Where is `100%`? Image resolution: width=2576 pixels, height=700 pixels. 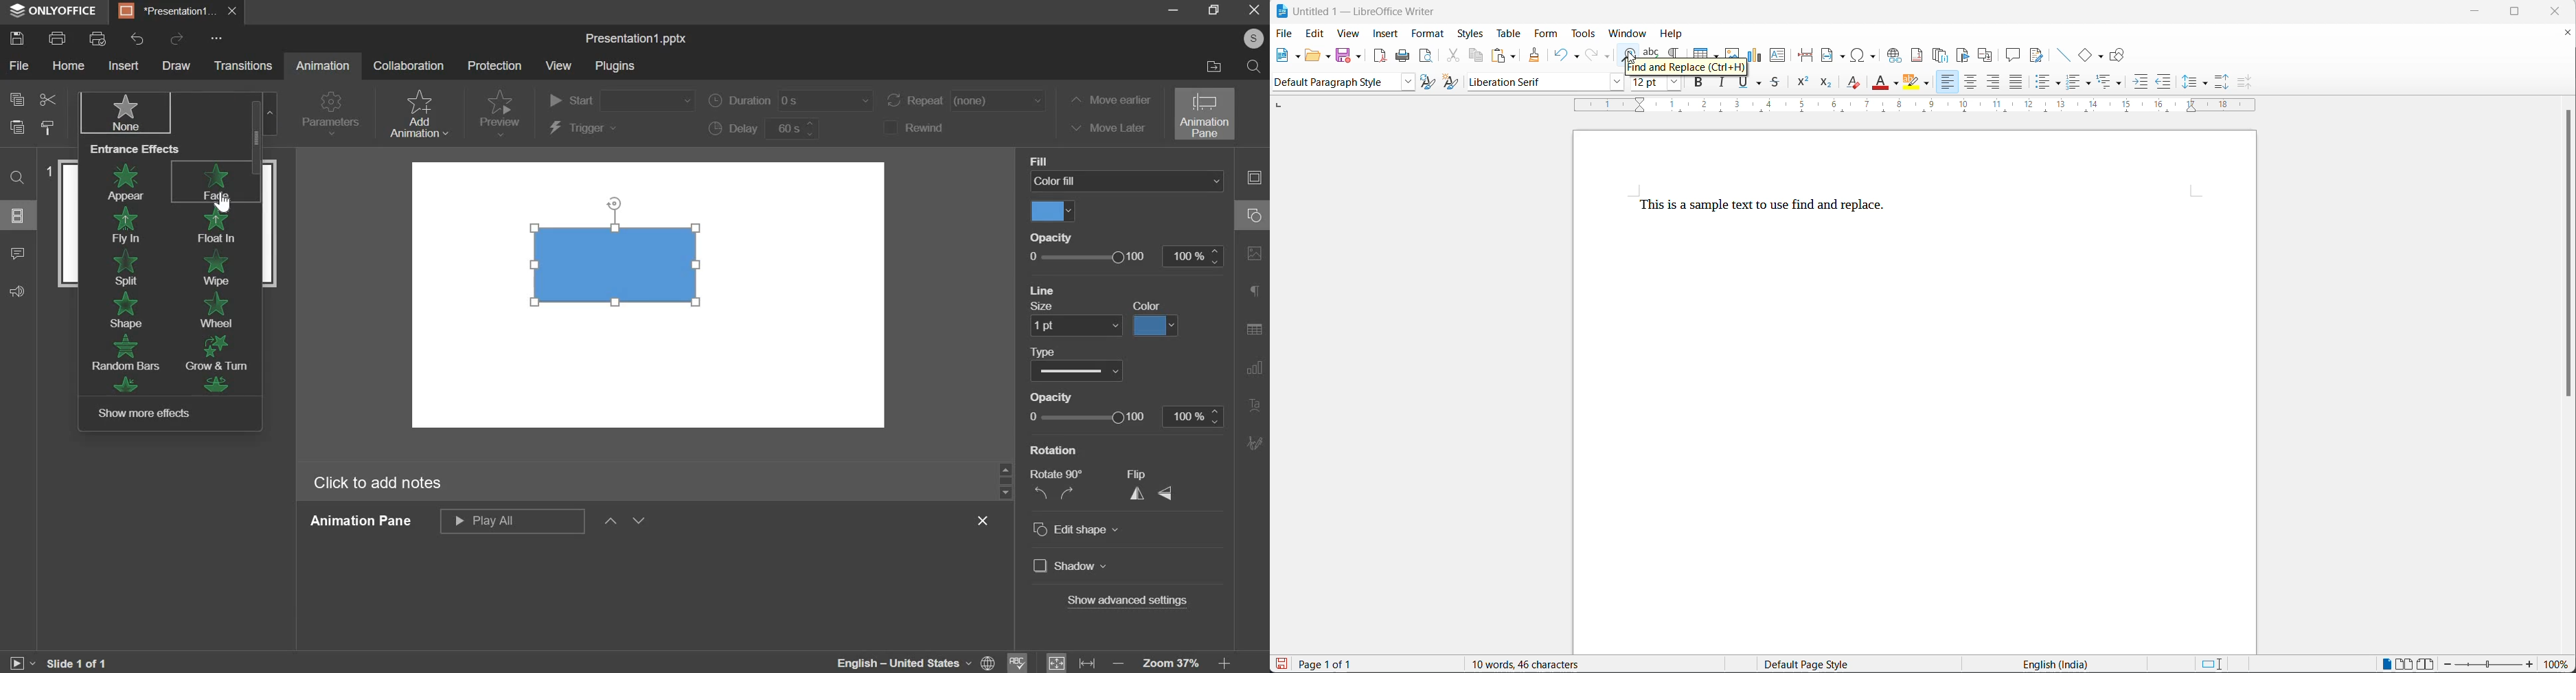 100% is located at coordinates (1193, 256).